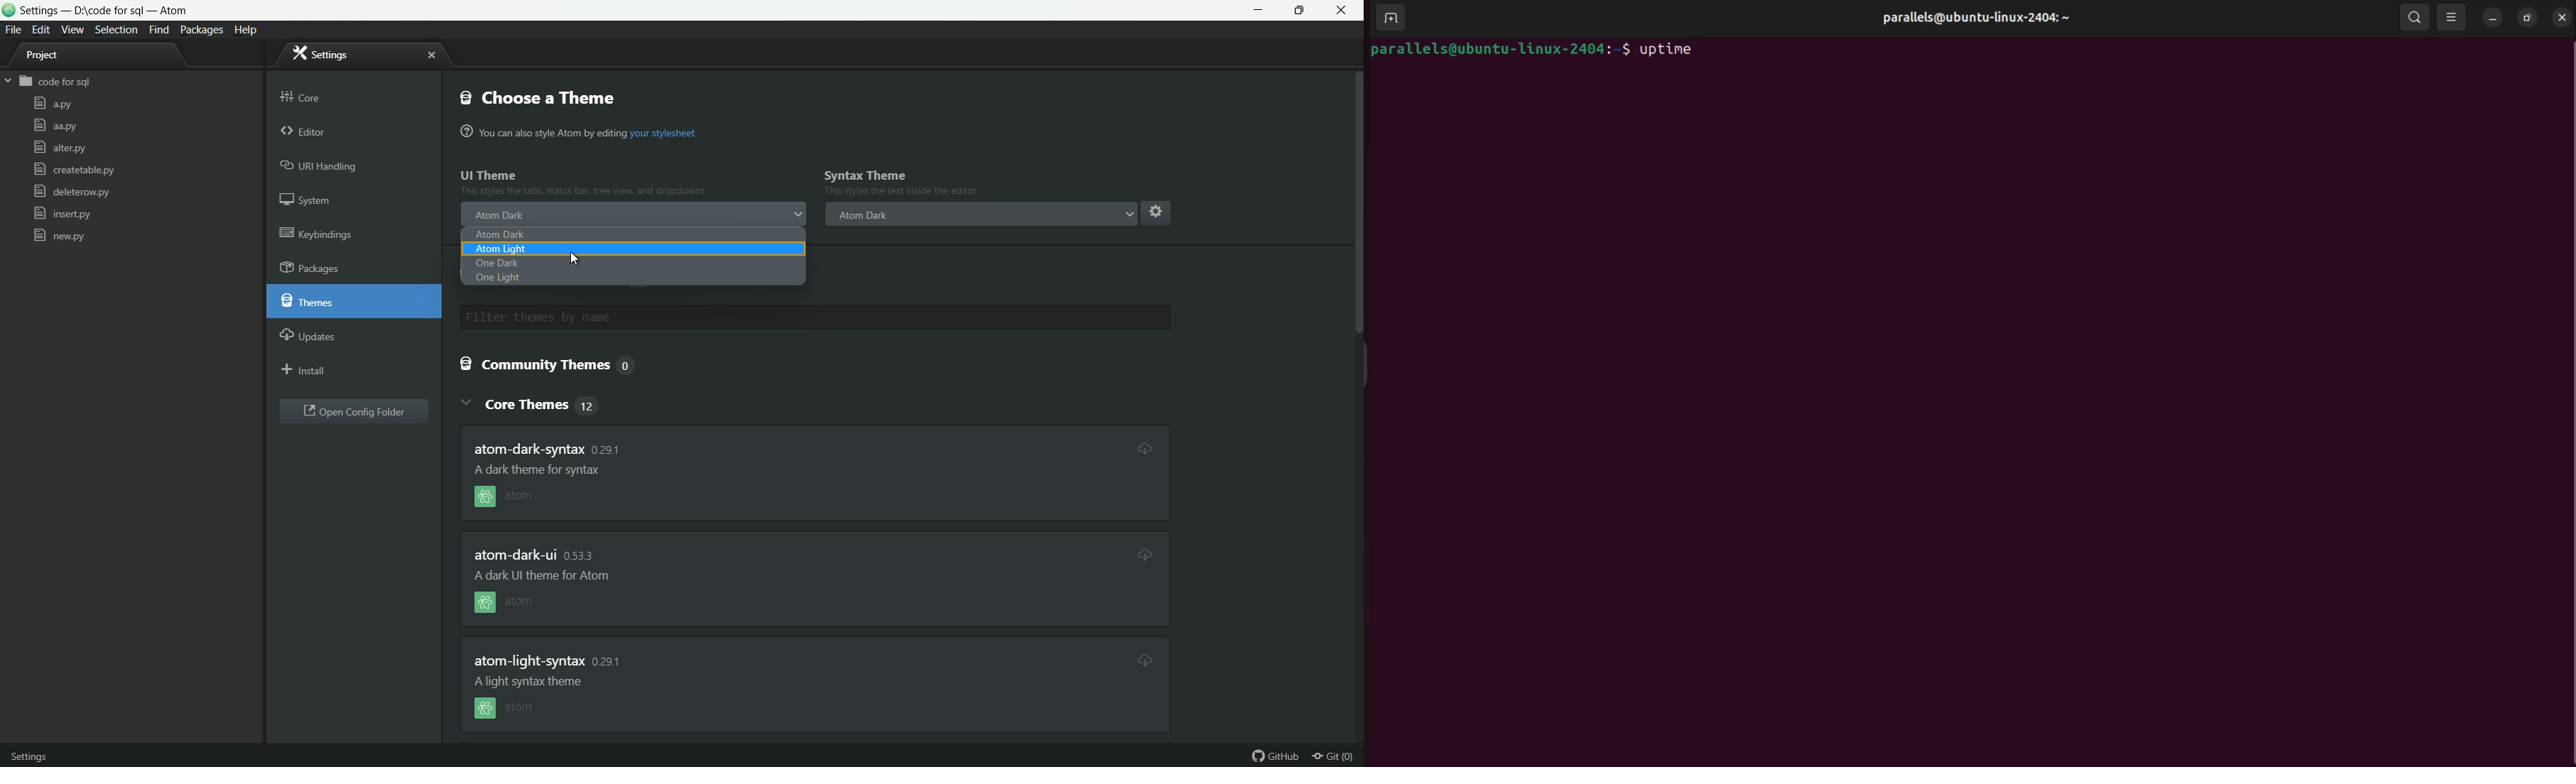 This screenshot has height=784, width=2576. I want to click on atom, so click(519, 497).